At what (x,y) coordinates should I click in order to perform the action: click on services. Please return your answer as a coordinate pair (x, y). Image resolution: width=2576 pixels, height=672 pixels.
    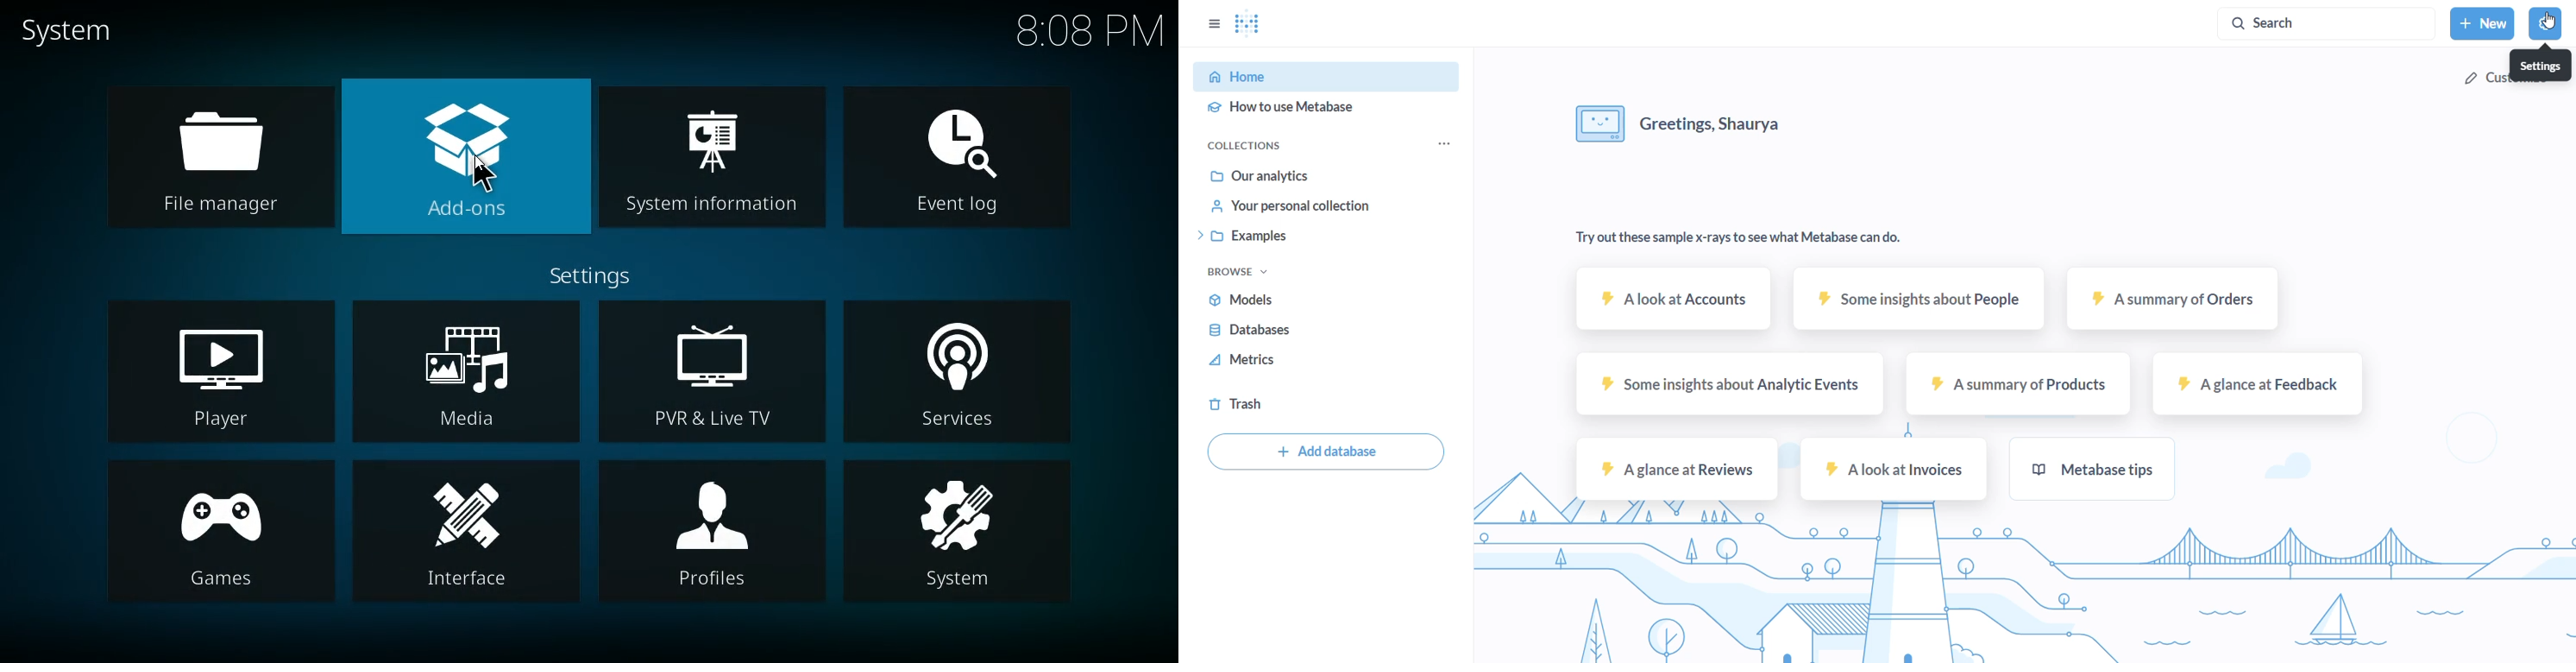
    Looking at the image, I should click on (963, 371).